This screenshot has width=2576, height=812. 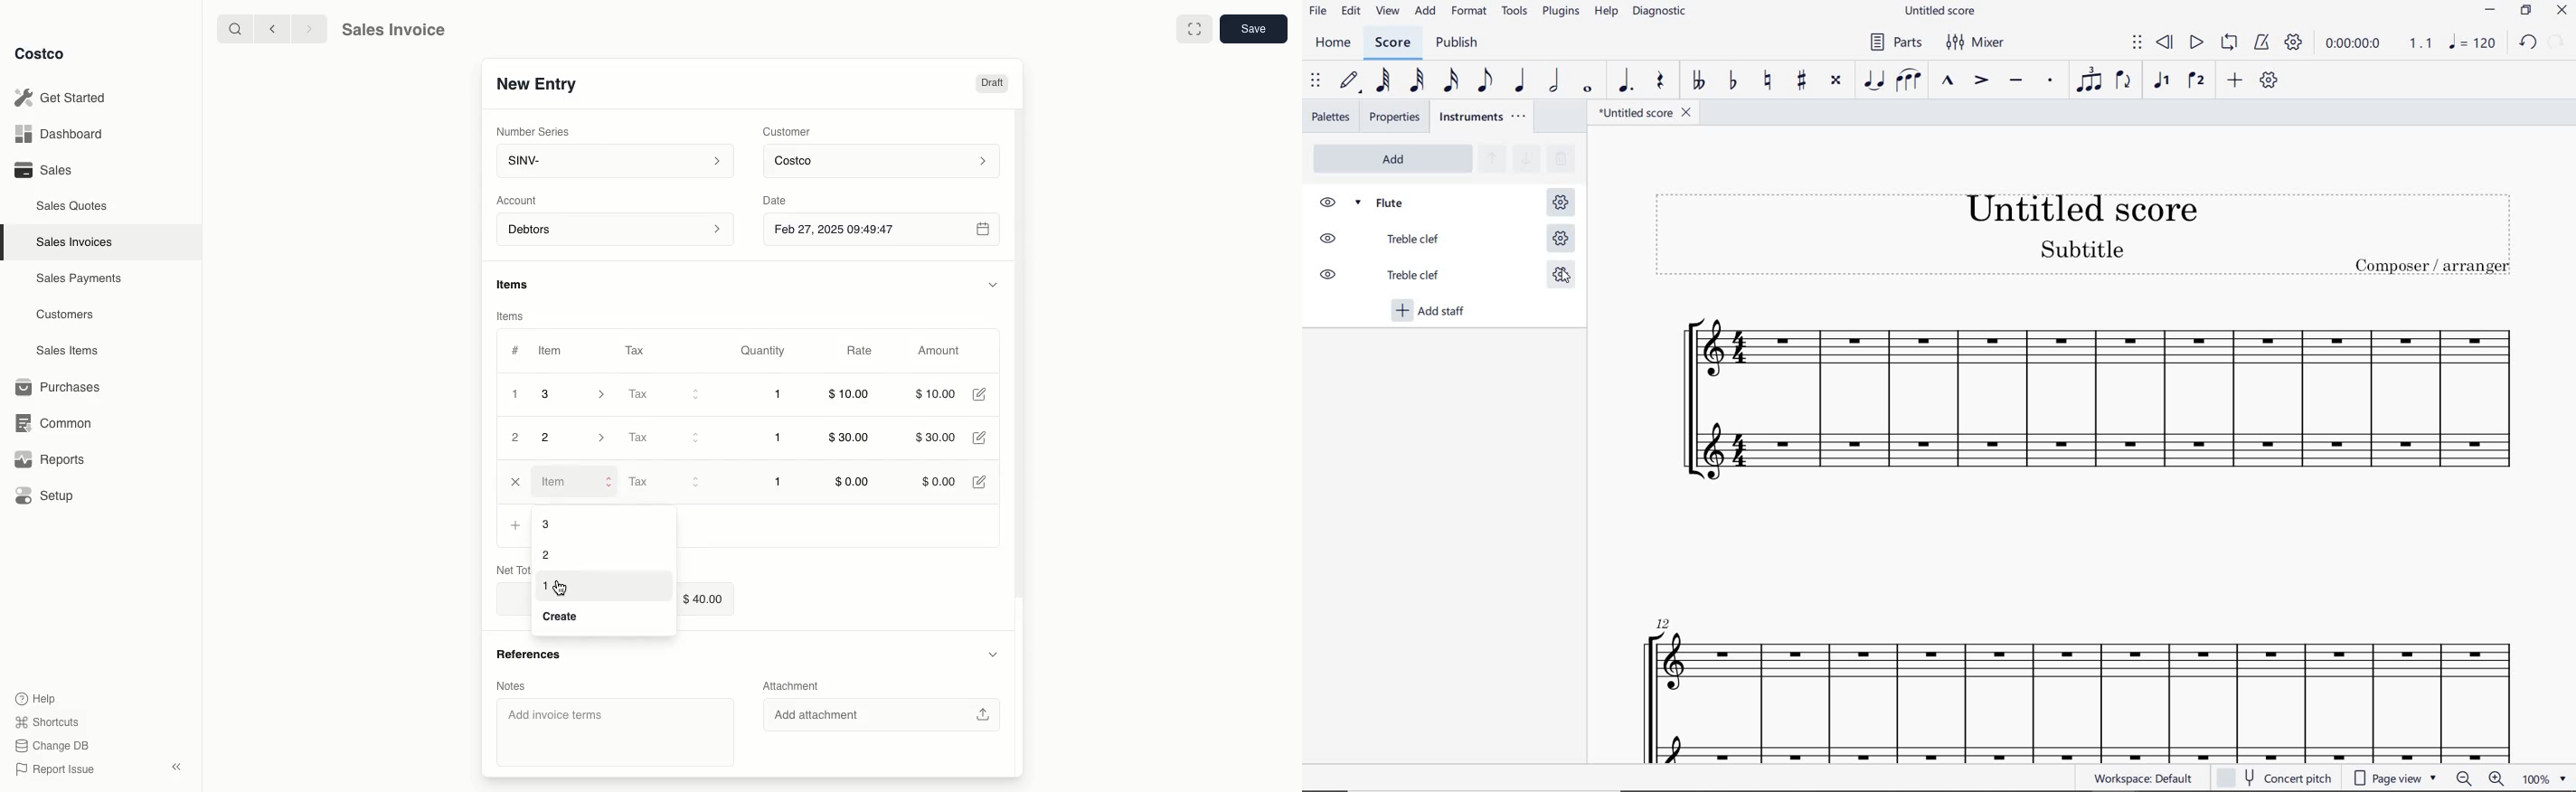 What do you see at coordinates (534, 659) in the screenshot?
I see `References` at bounding box center [534, 659].